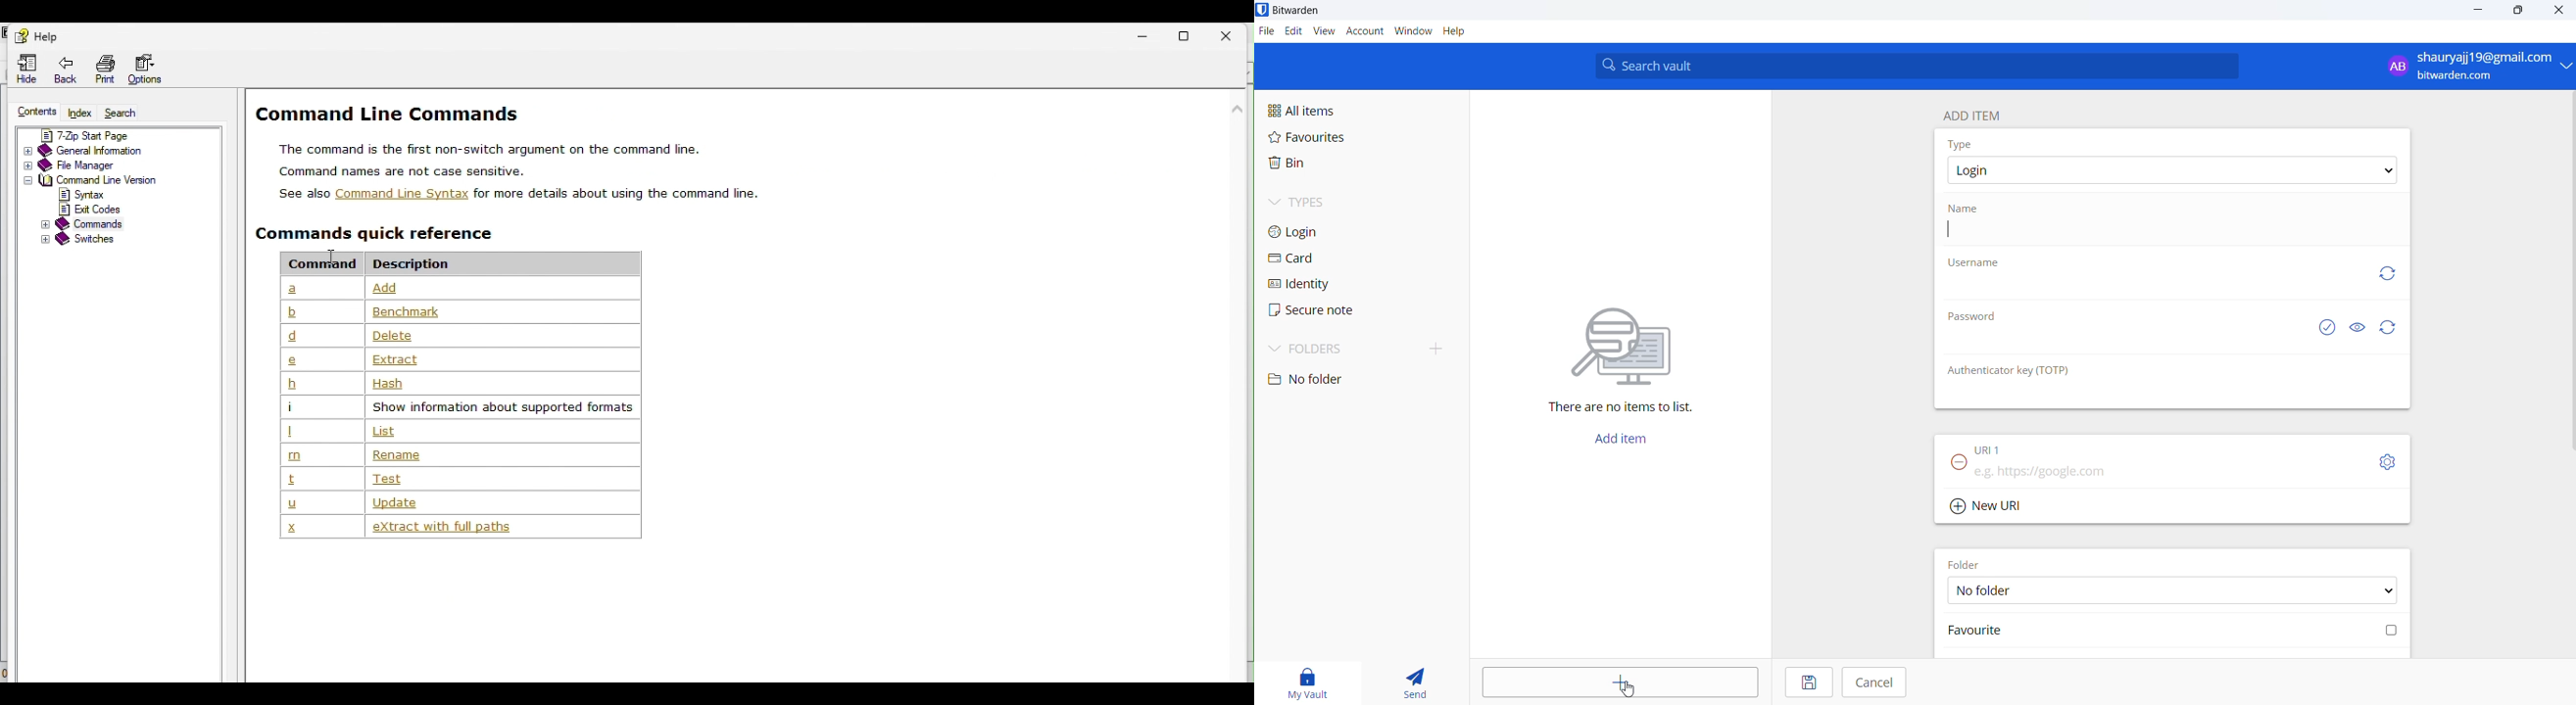  Describe the element at coordinates (295, 336) in the screenshot. I see `d` at that location.